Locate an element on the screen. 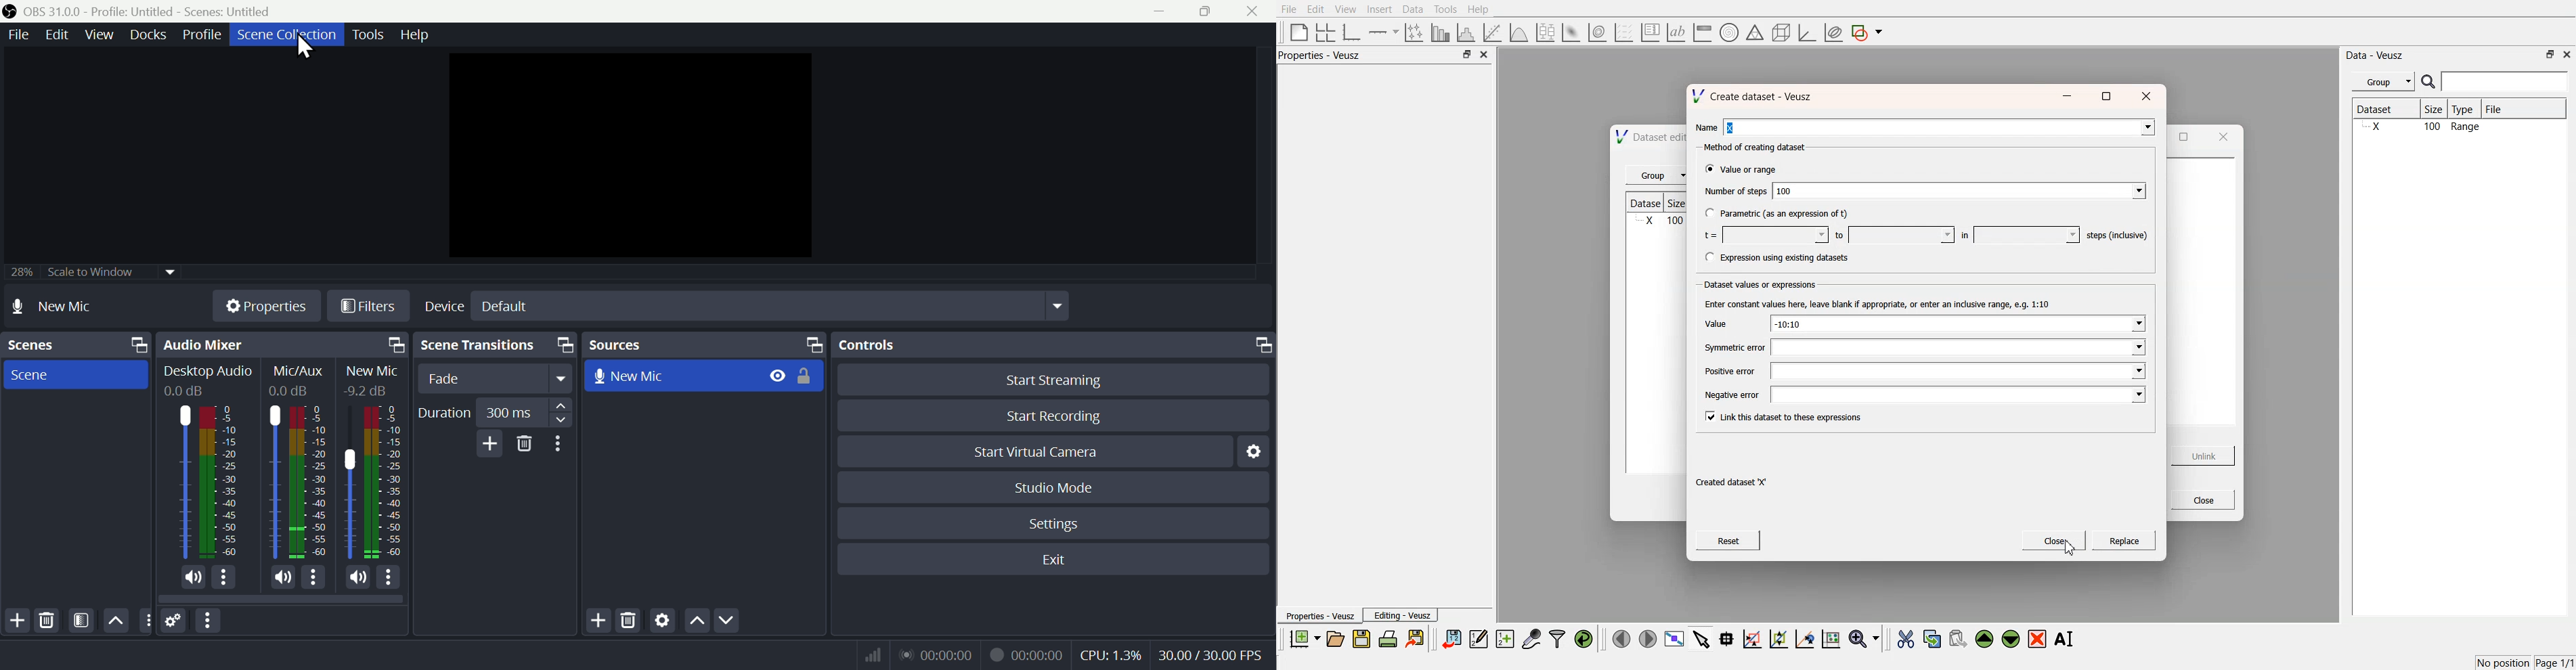 The height and width of the screenshot is (672, 2576). New Mic is located at coordinates (351, 484).